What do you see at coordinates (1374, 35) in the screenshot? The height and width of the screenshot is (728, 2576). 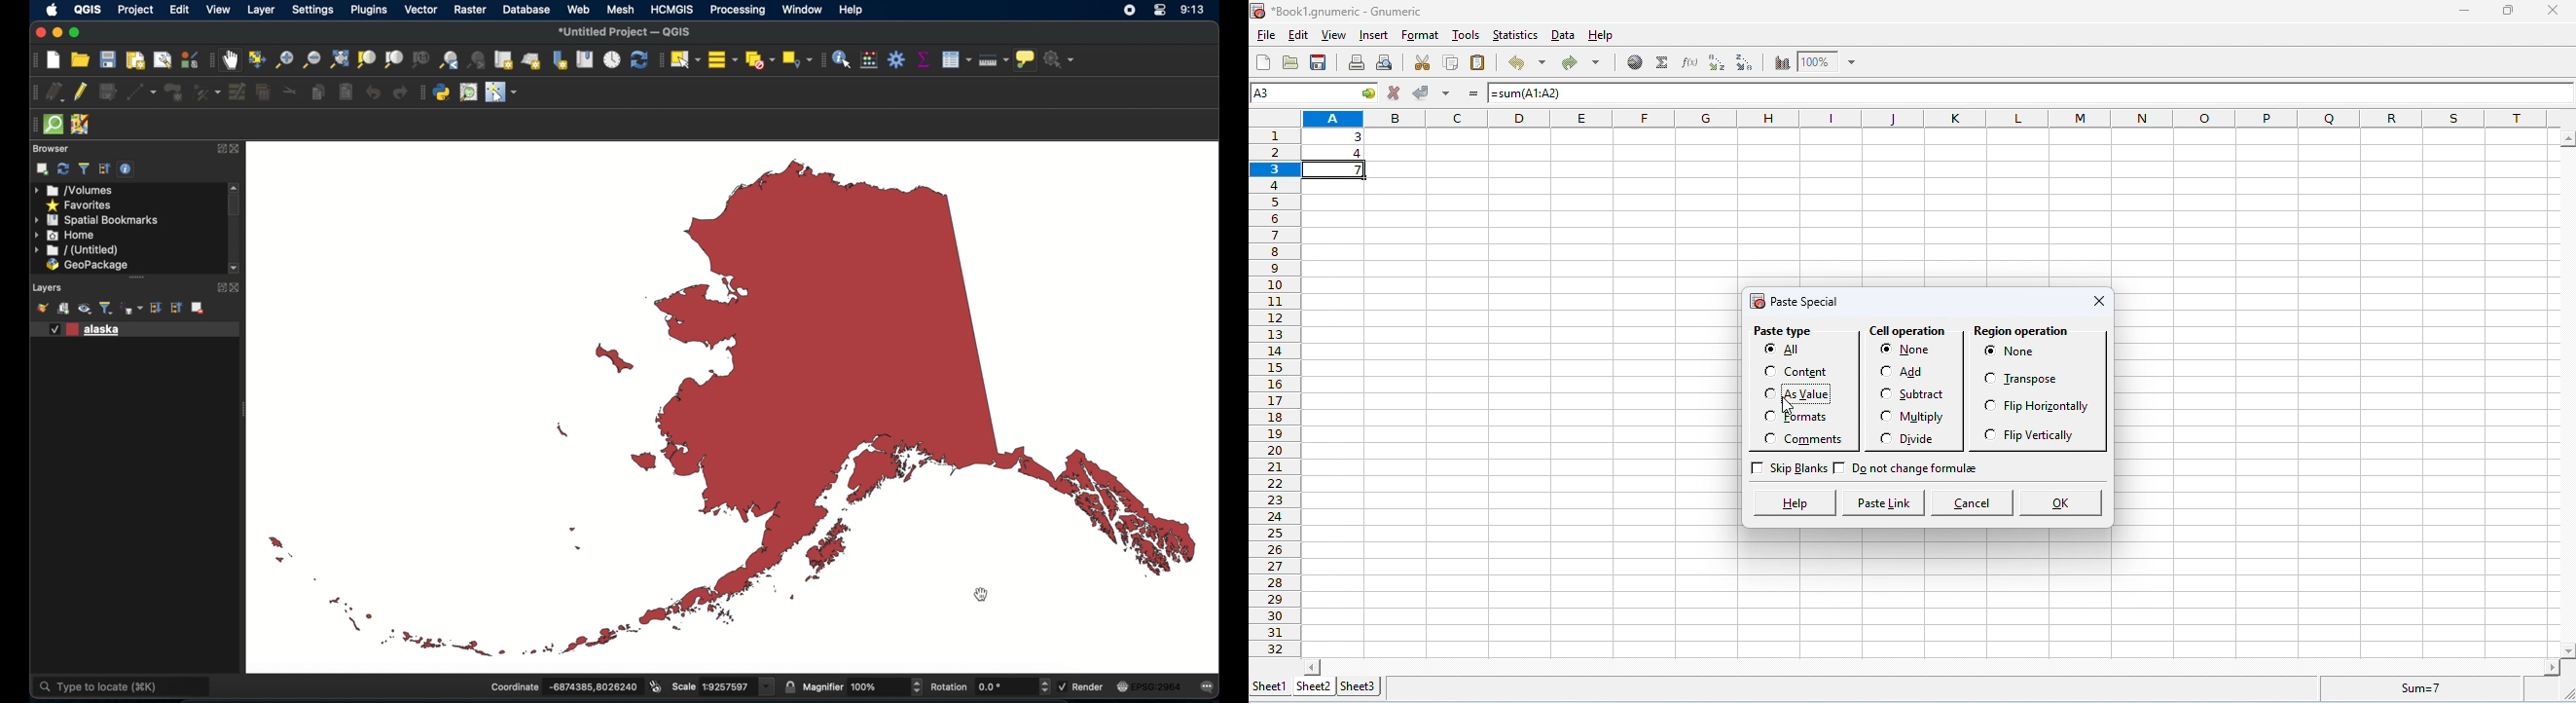 I see `insert` at bounding box center [1374, 35].